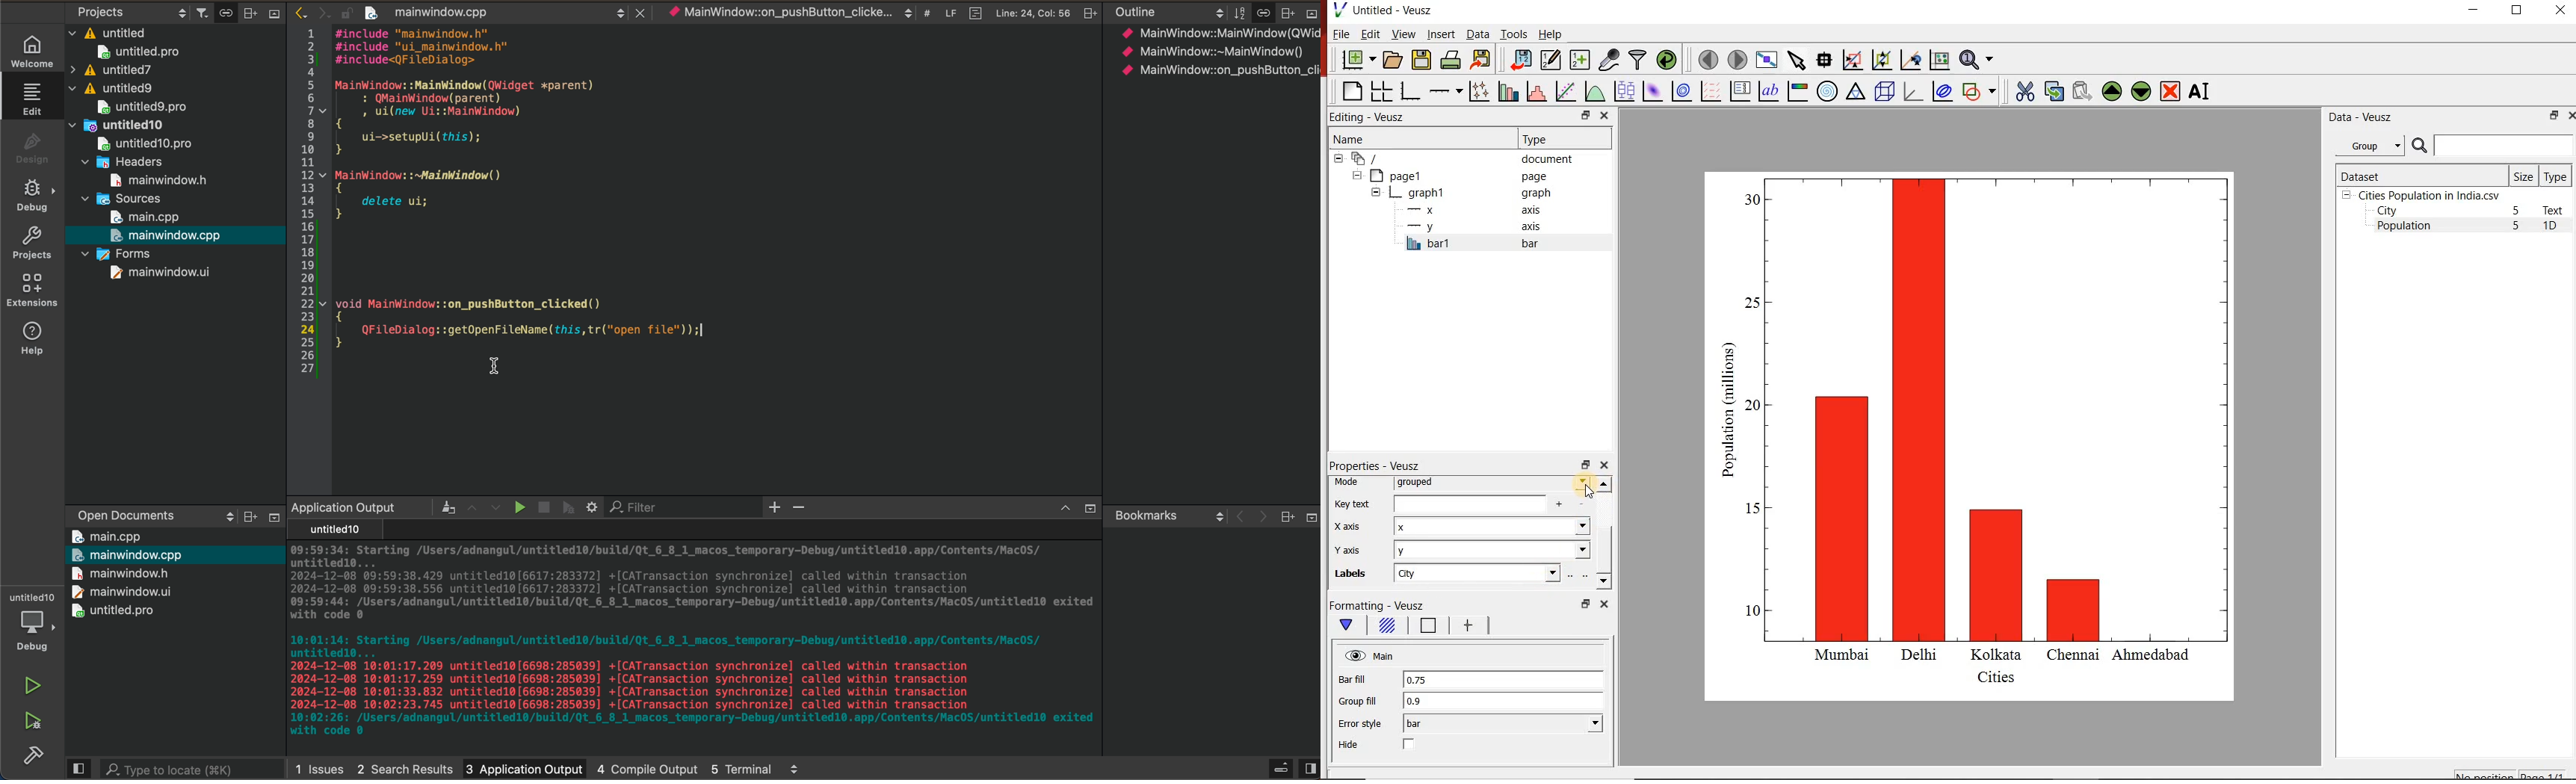 The image size is (2576, 784). Describe the element at coordinates (141, 142) in the screenshot. I see `untitled10.oro` at that location.